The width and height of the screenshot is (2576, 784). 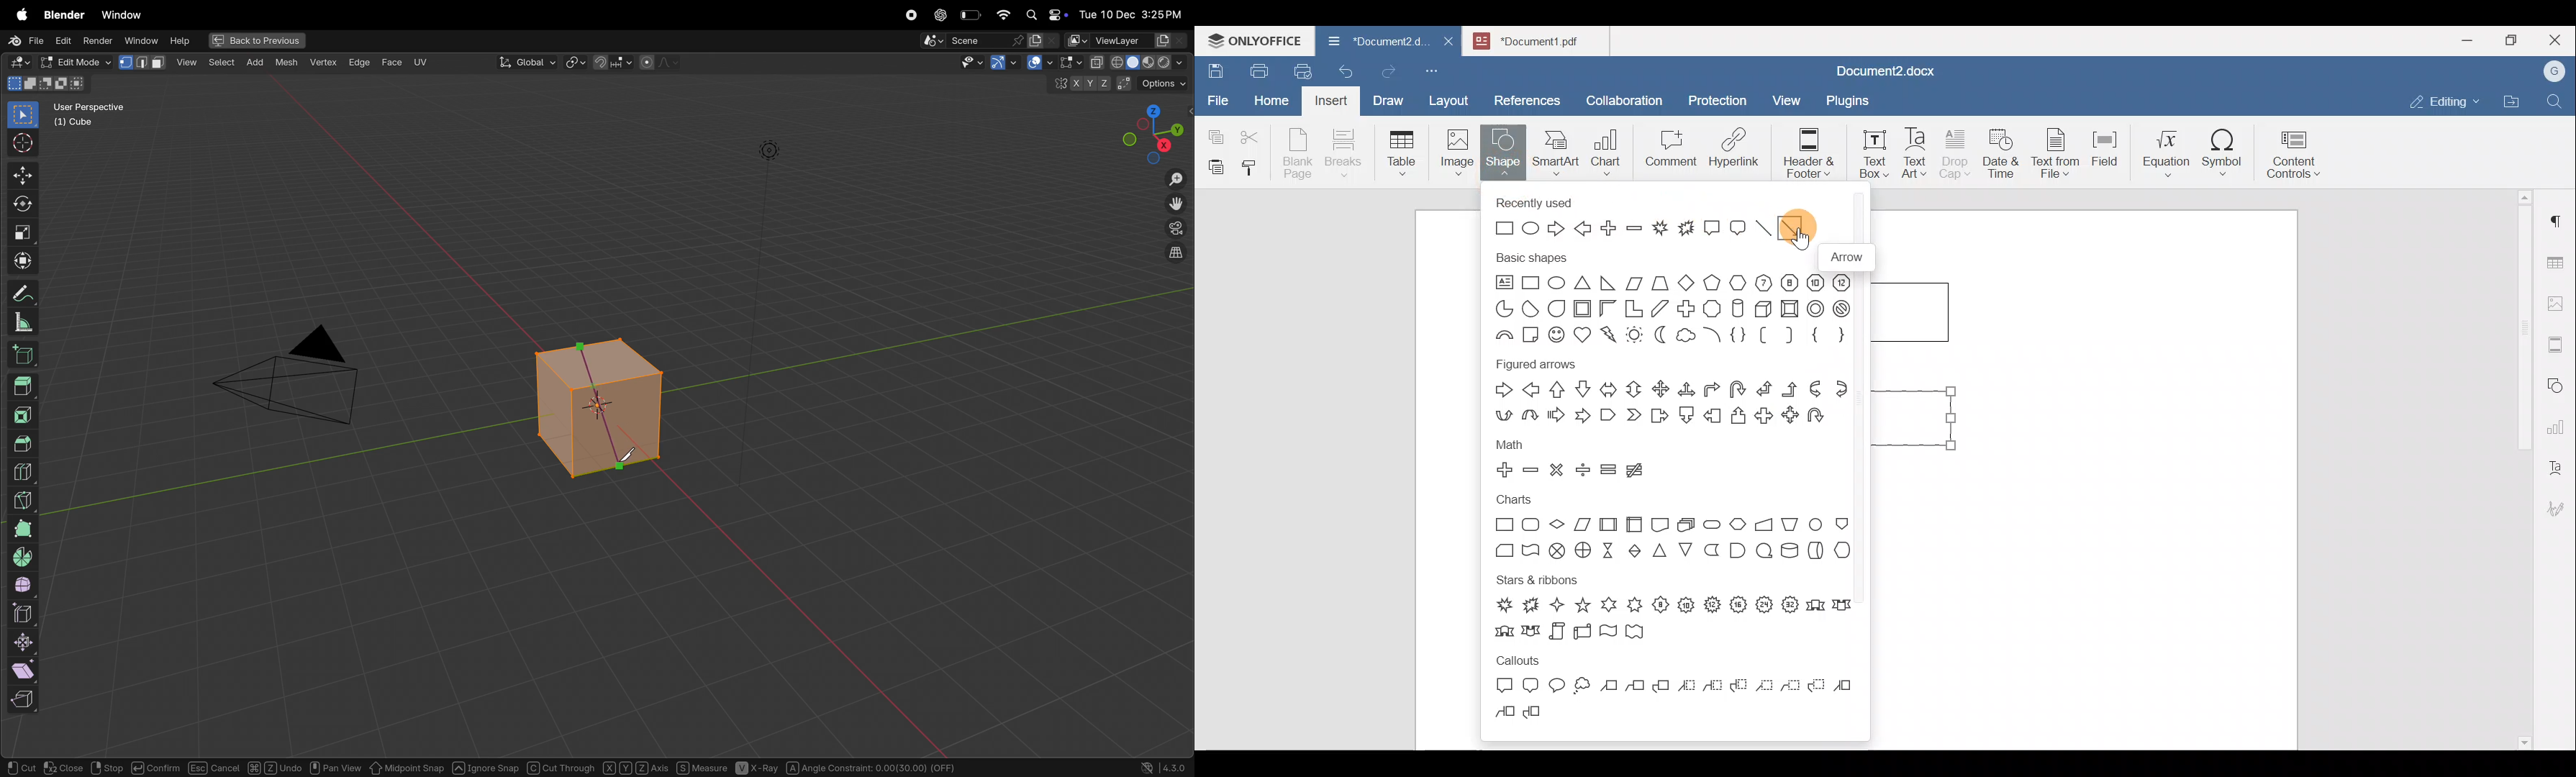 I want to click on Undo, so click(x=1343, y=69).